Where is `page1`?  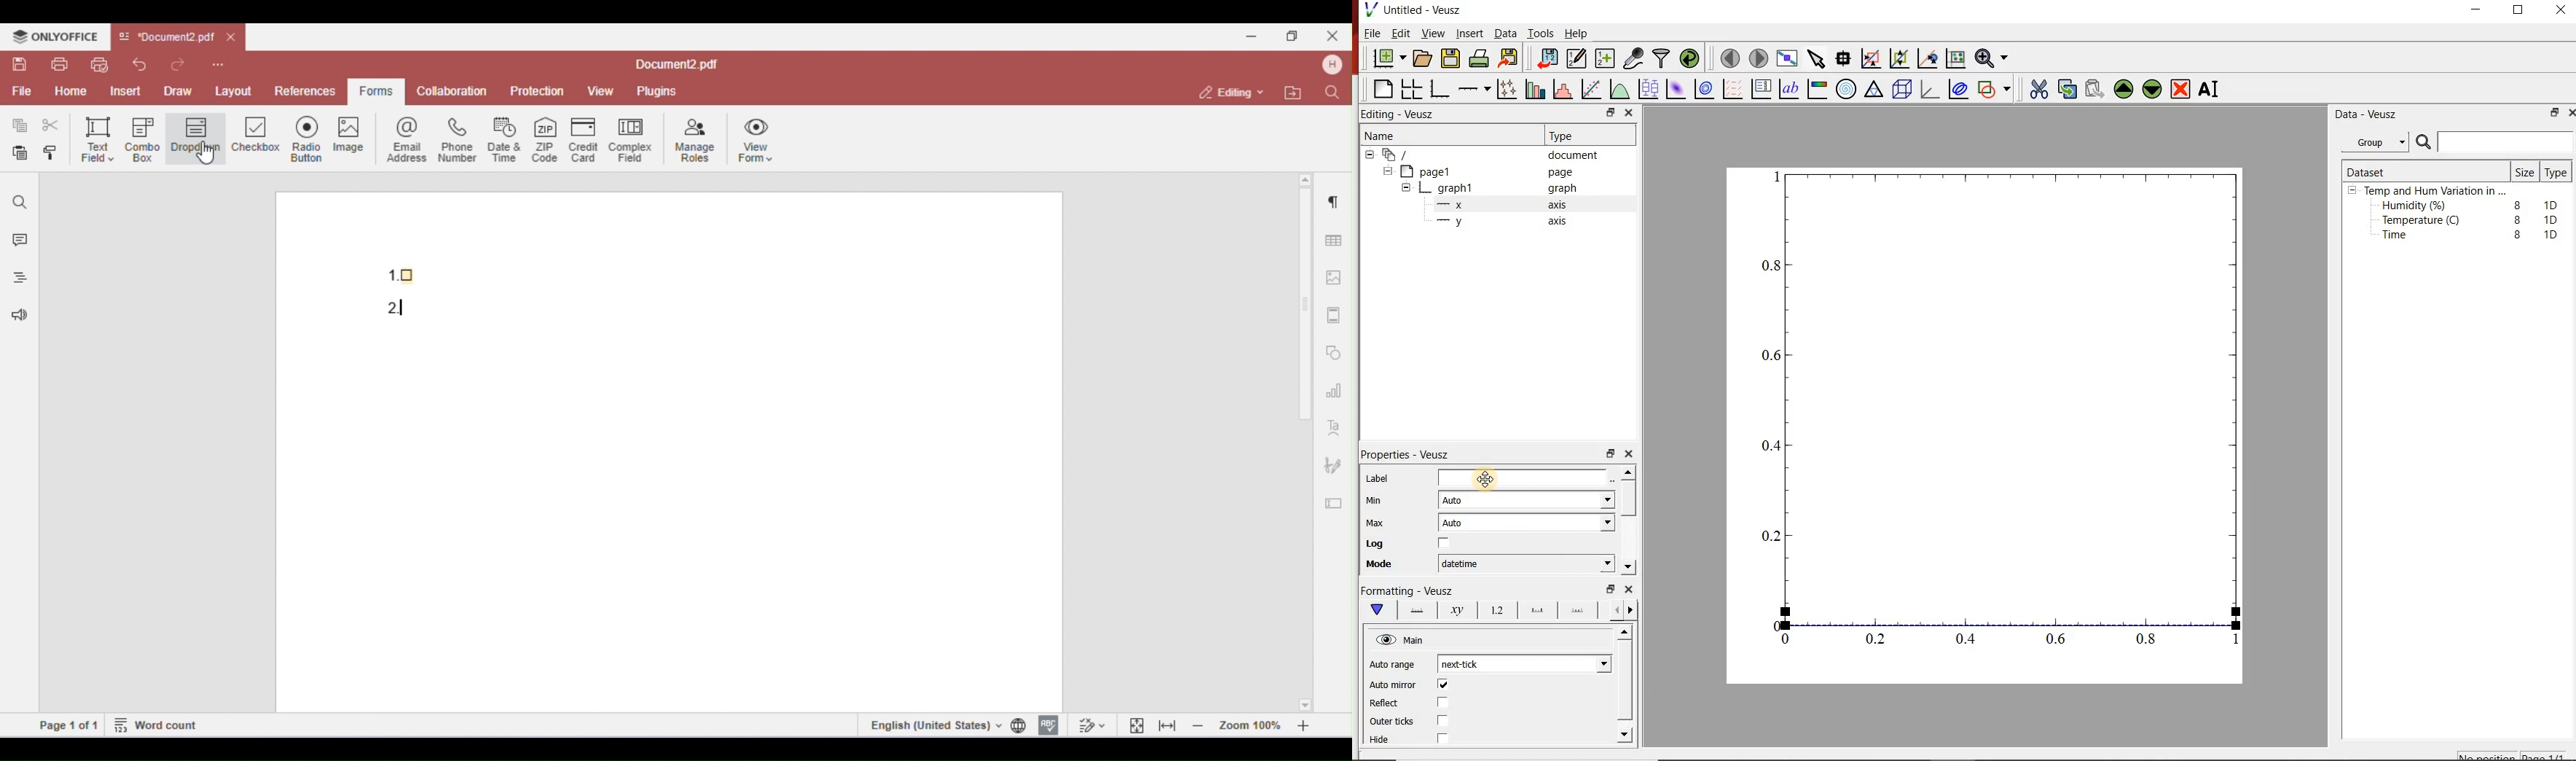 page1 is located at coordinates (1434, 171).